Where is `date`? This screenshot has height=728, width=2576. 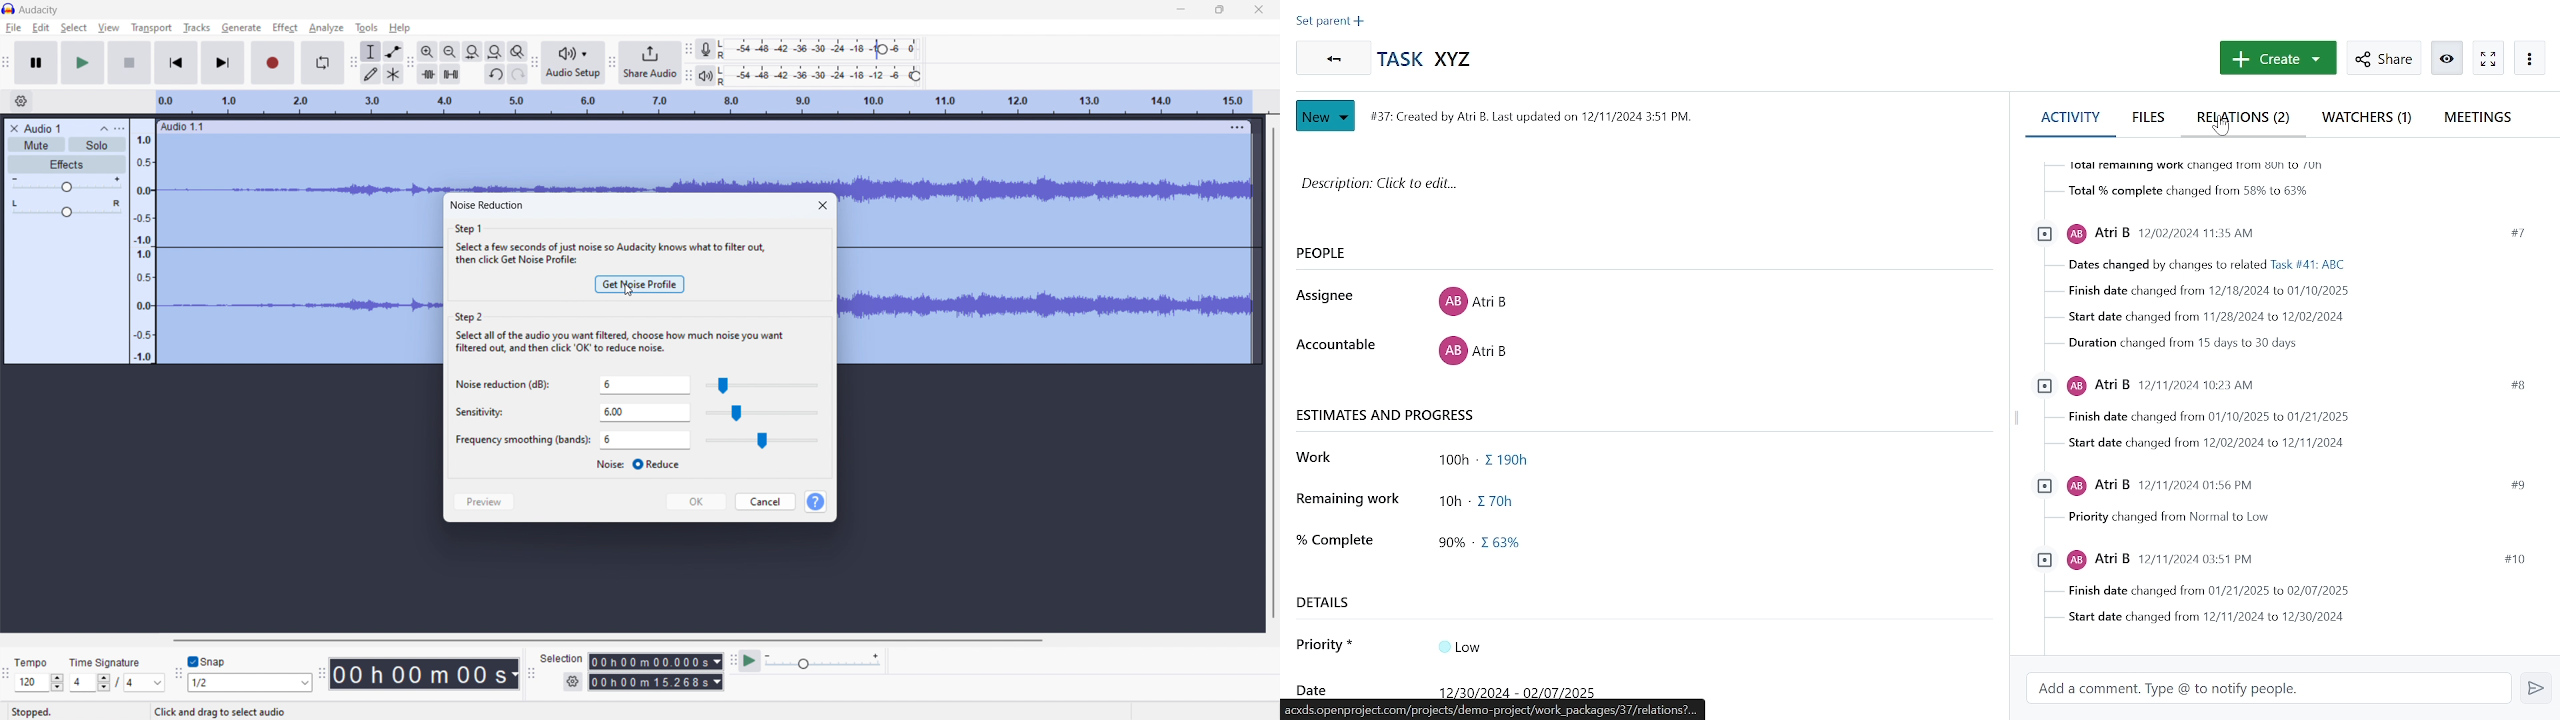 date is located at coordinates (1524, 690).